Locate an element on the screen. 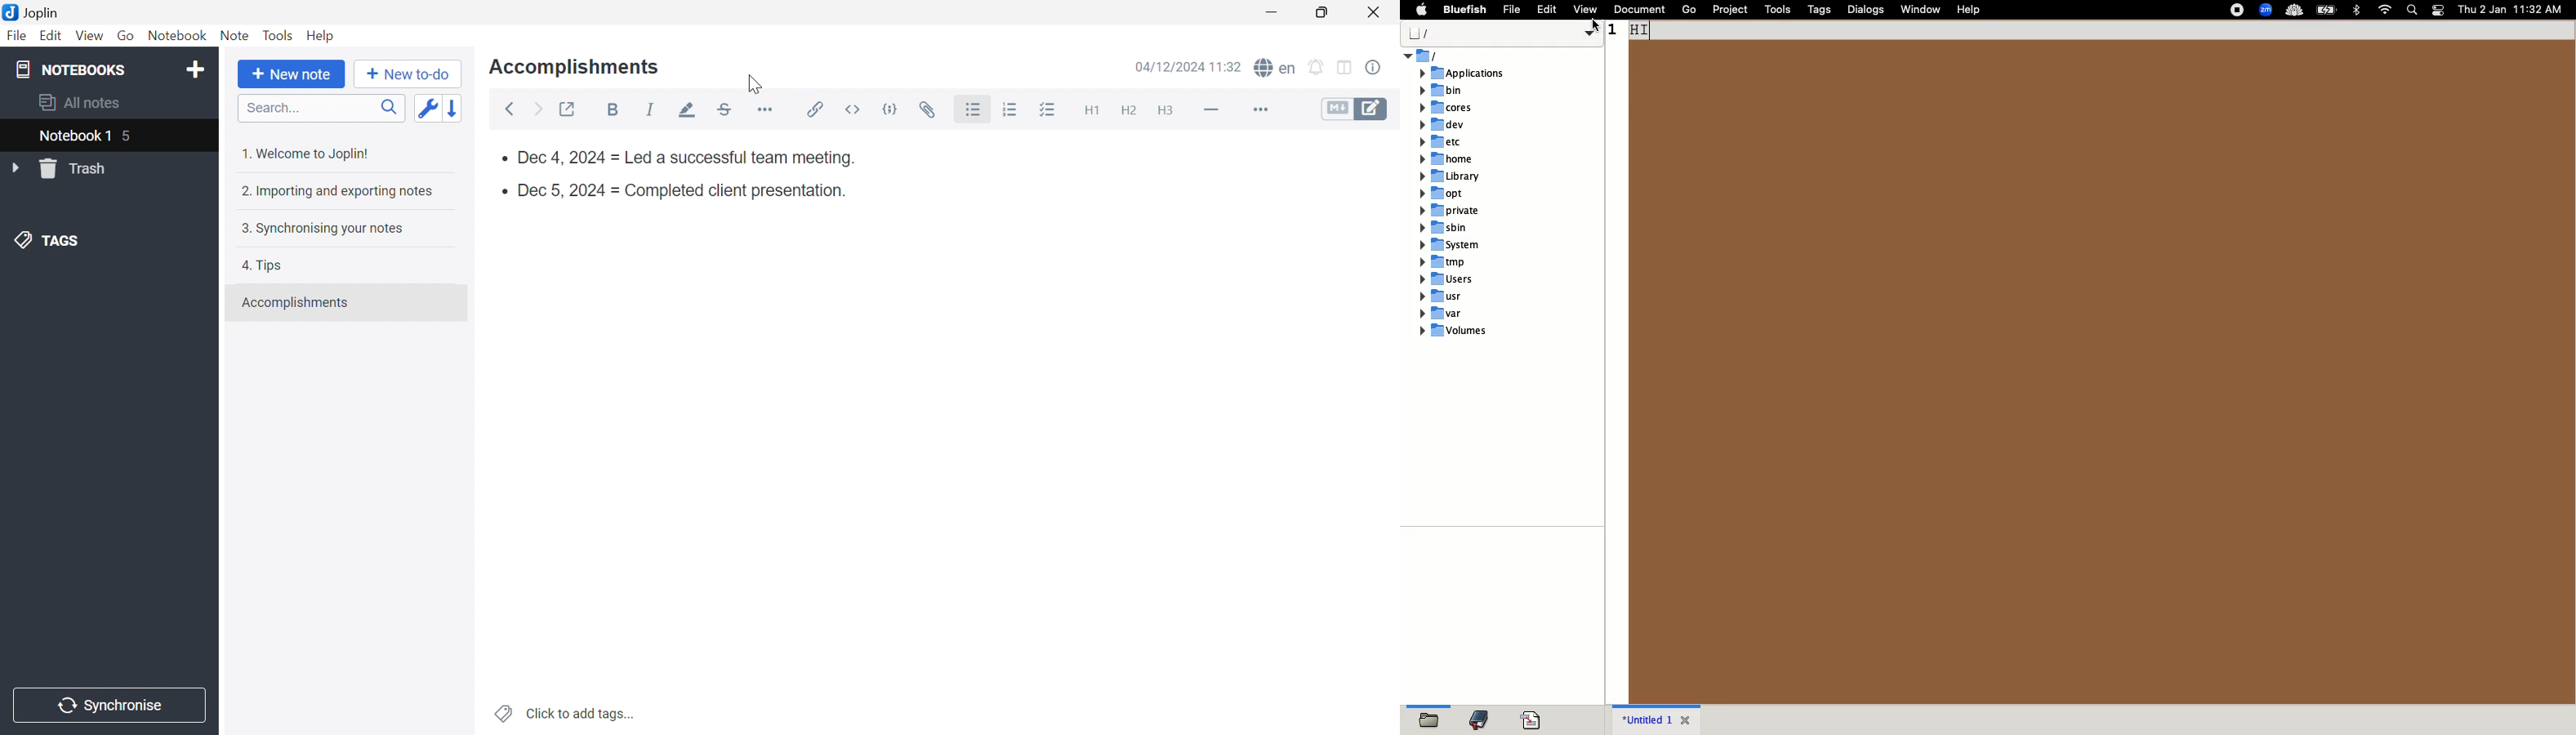 The width and height of the screenshot is (2576, 756). dialogs is located at coordinates (1866, 11).